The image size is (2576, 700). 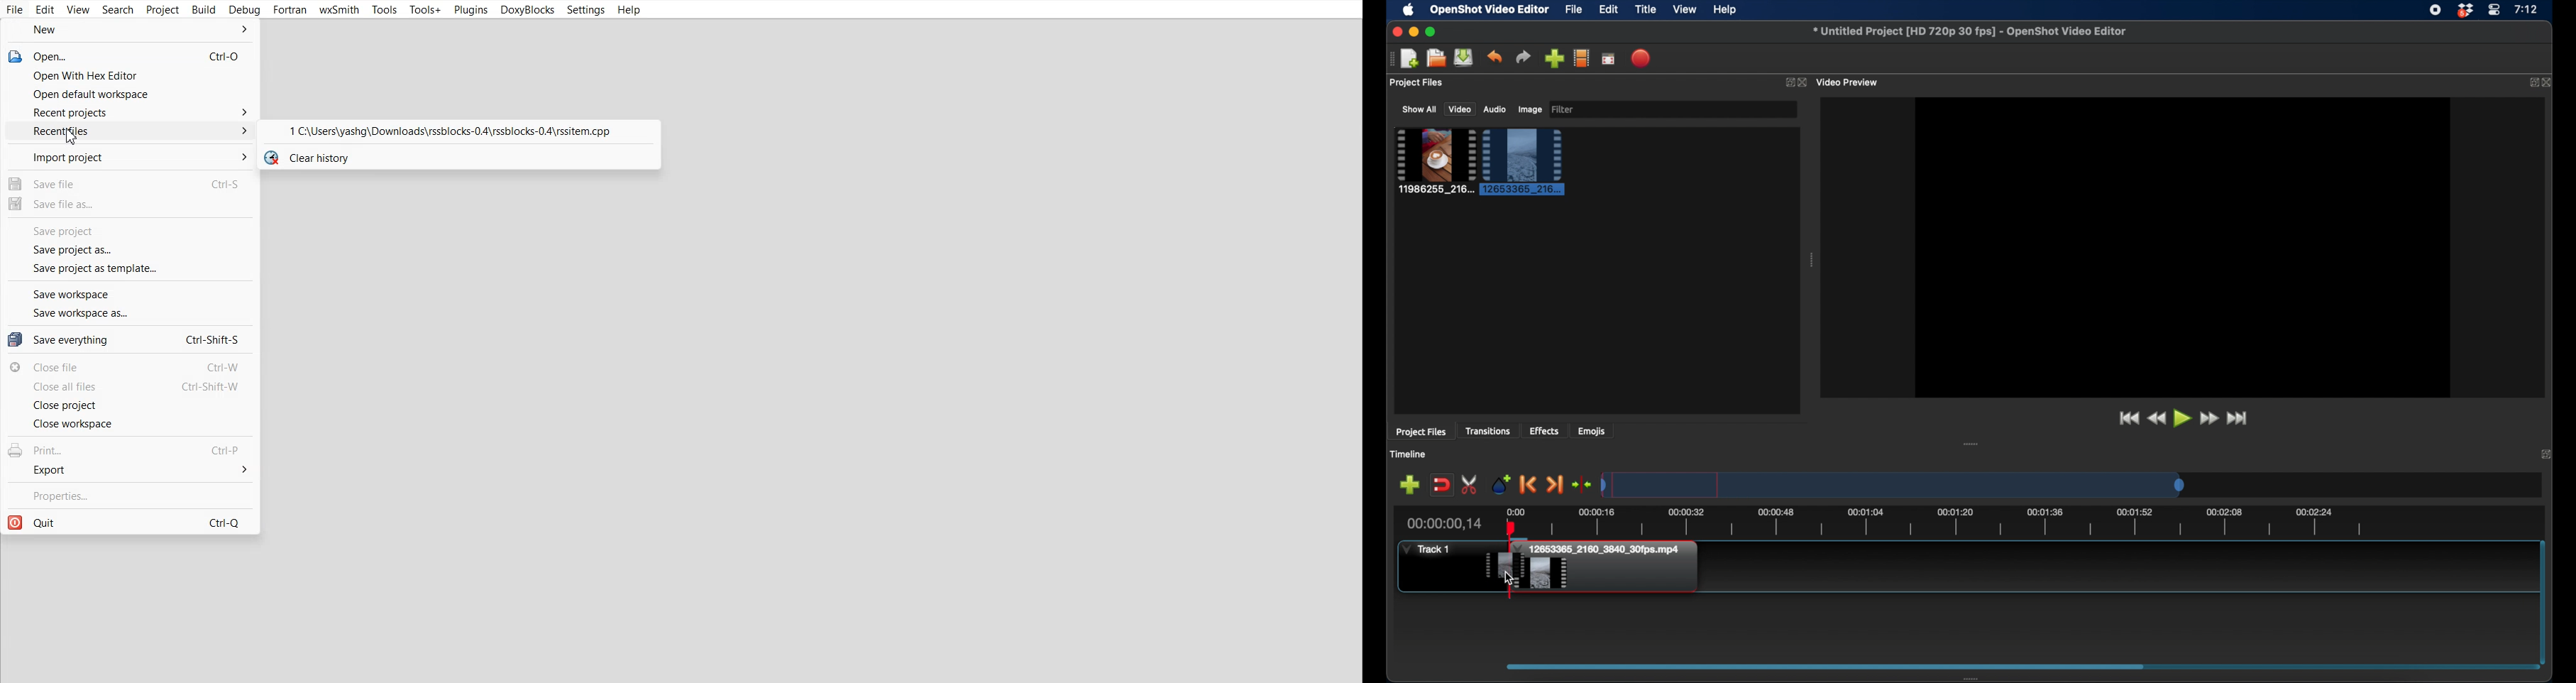 I want to click on redo, so click(x=1523, y=57).